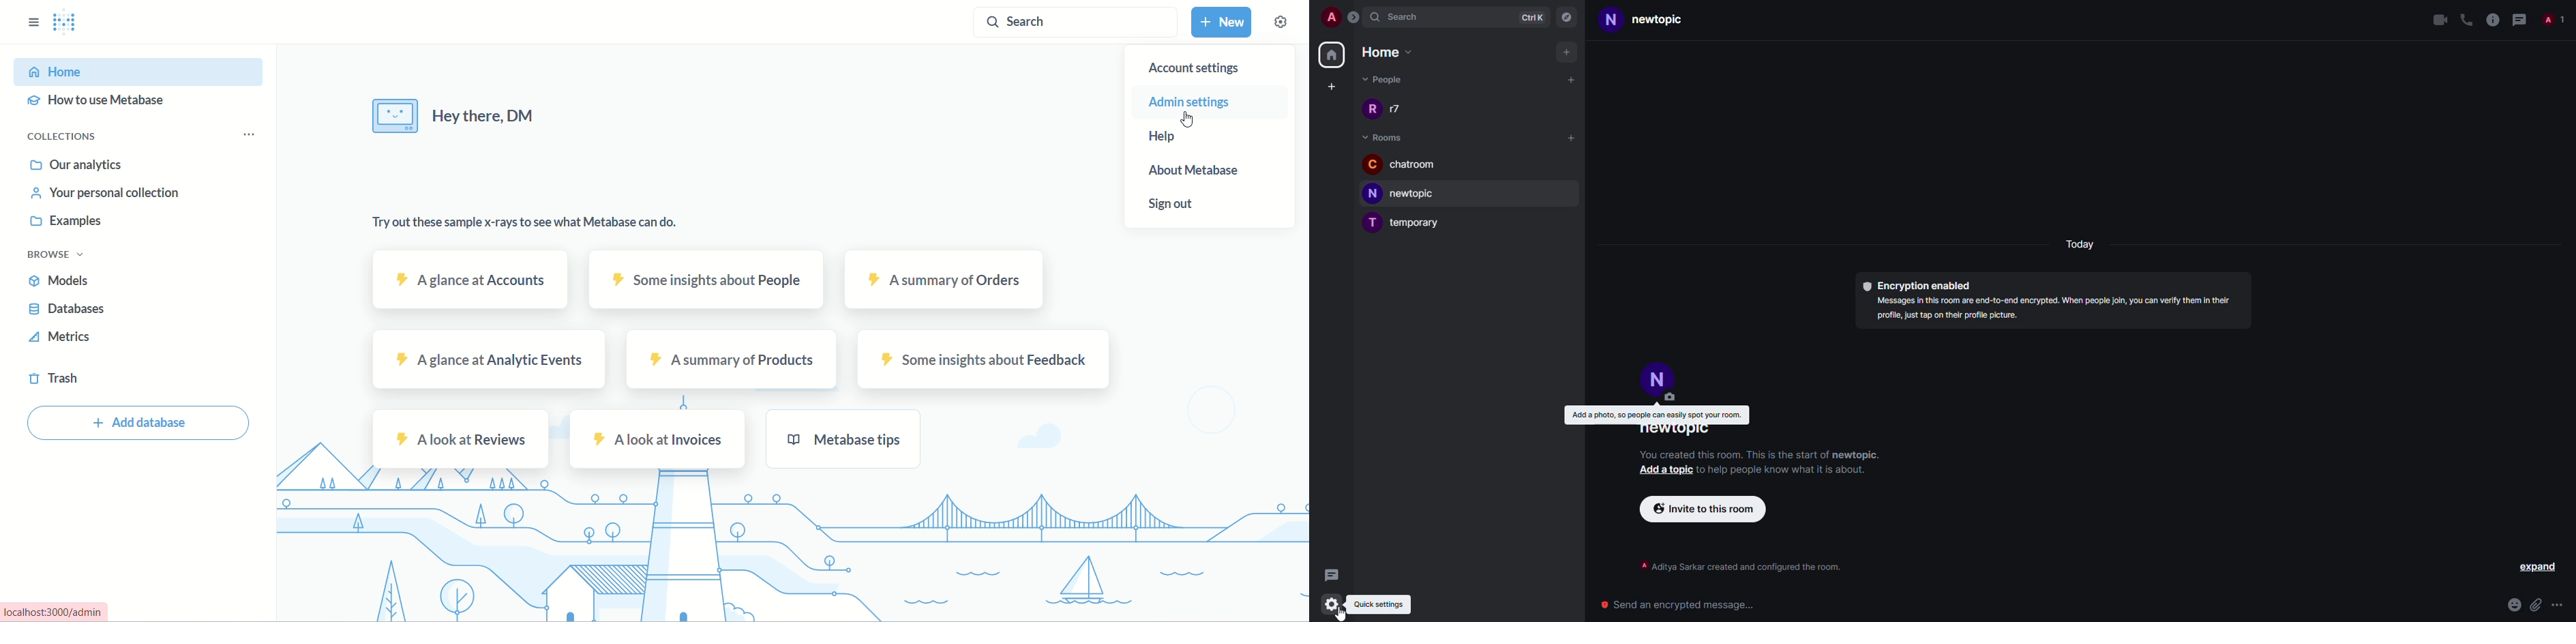 The width and height of the screenshot is (2576, 644). I want to click on profile, so click(1658, 381).